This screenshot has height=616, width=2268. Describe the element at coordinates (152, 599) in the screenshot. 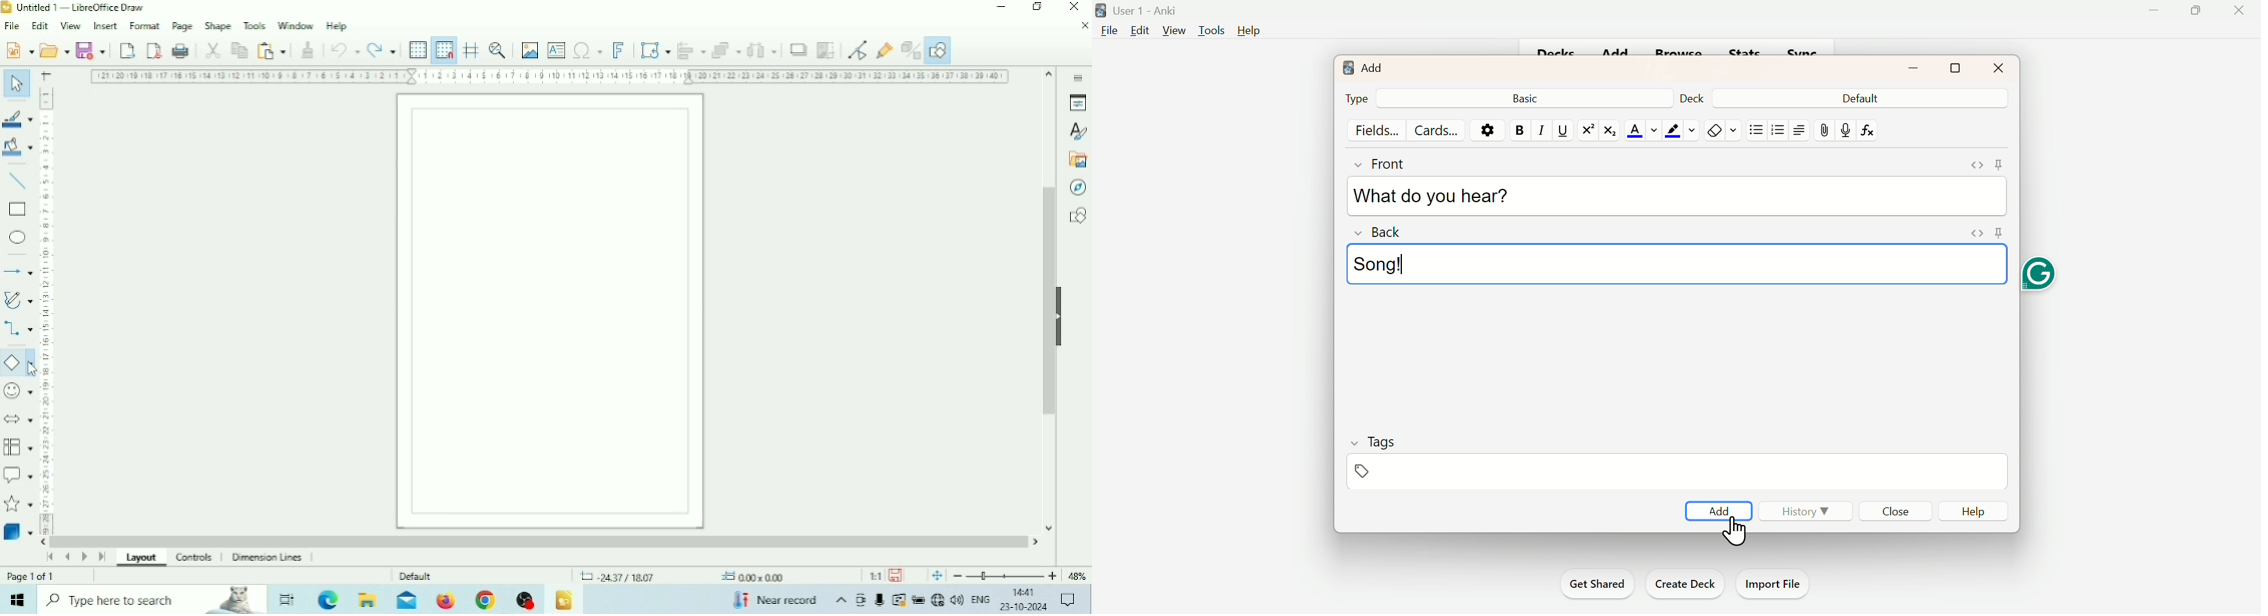

I see `Type here to search` at that location.